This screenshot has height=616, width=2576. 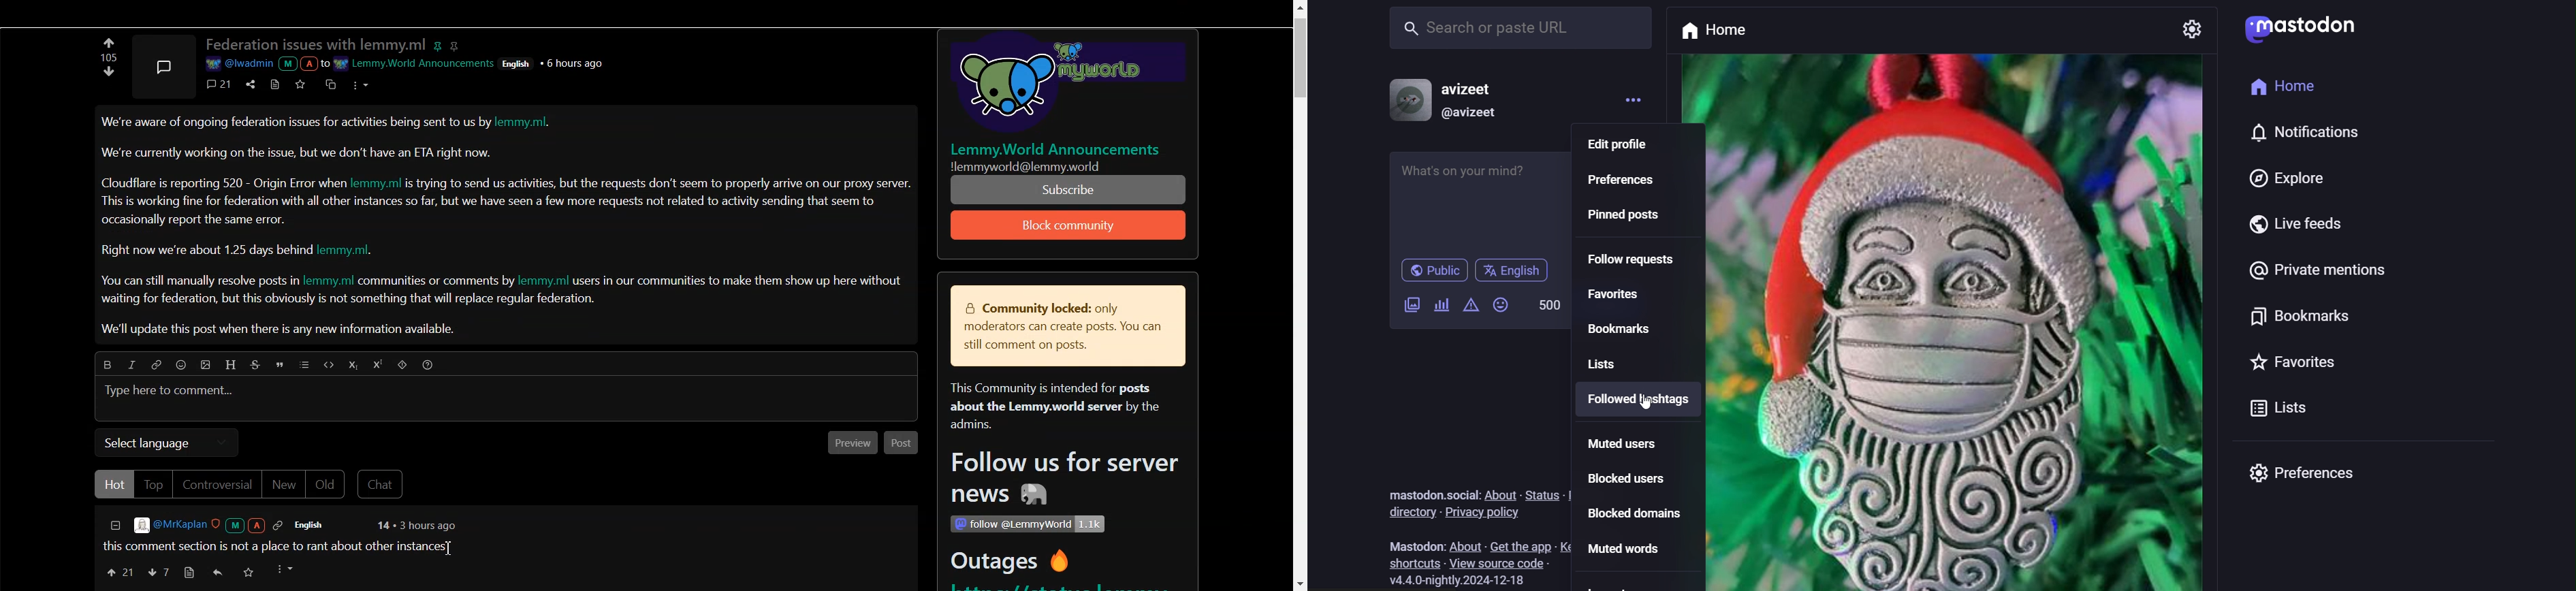 I want to click on Code, so click(x=327, y=364).